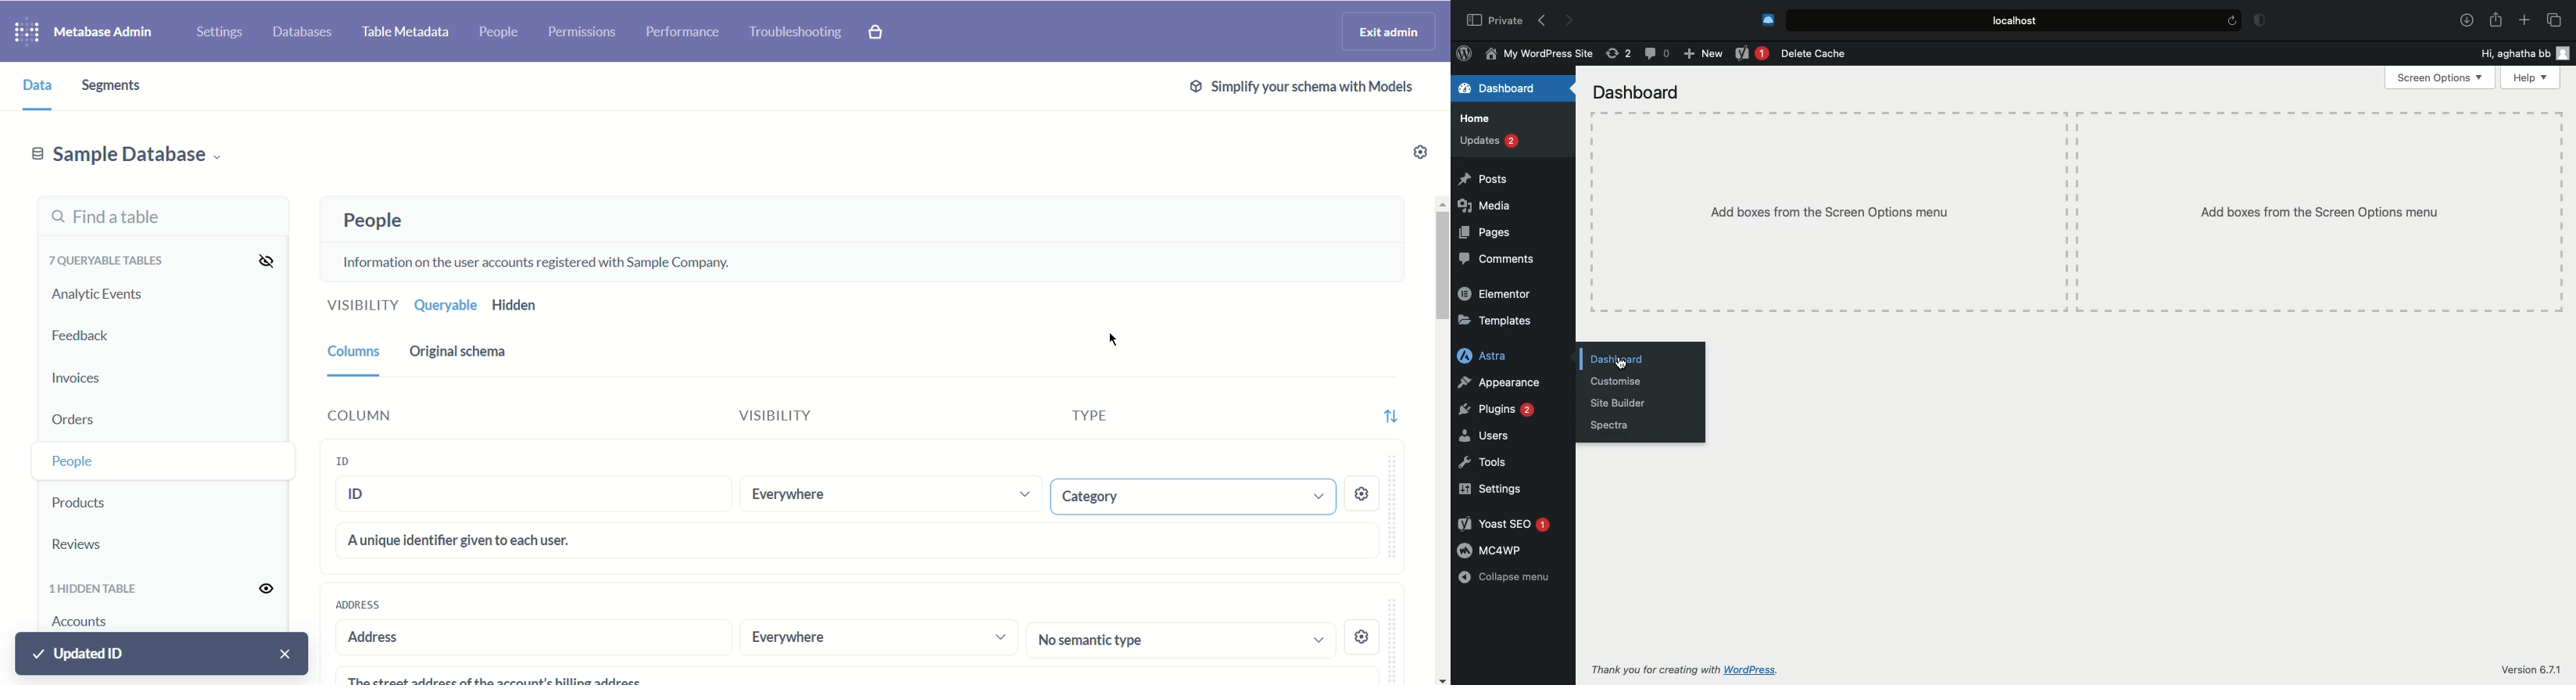  I want to click on Yoast SEO 1, so click(1504, 524).